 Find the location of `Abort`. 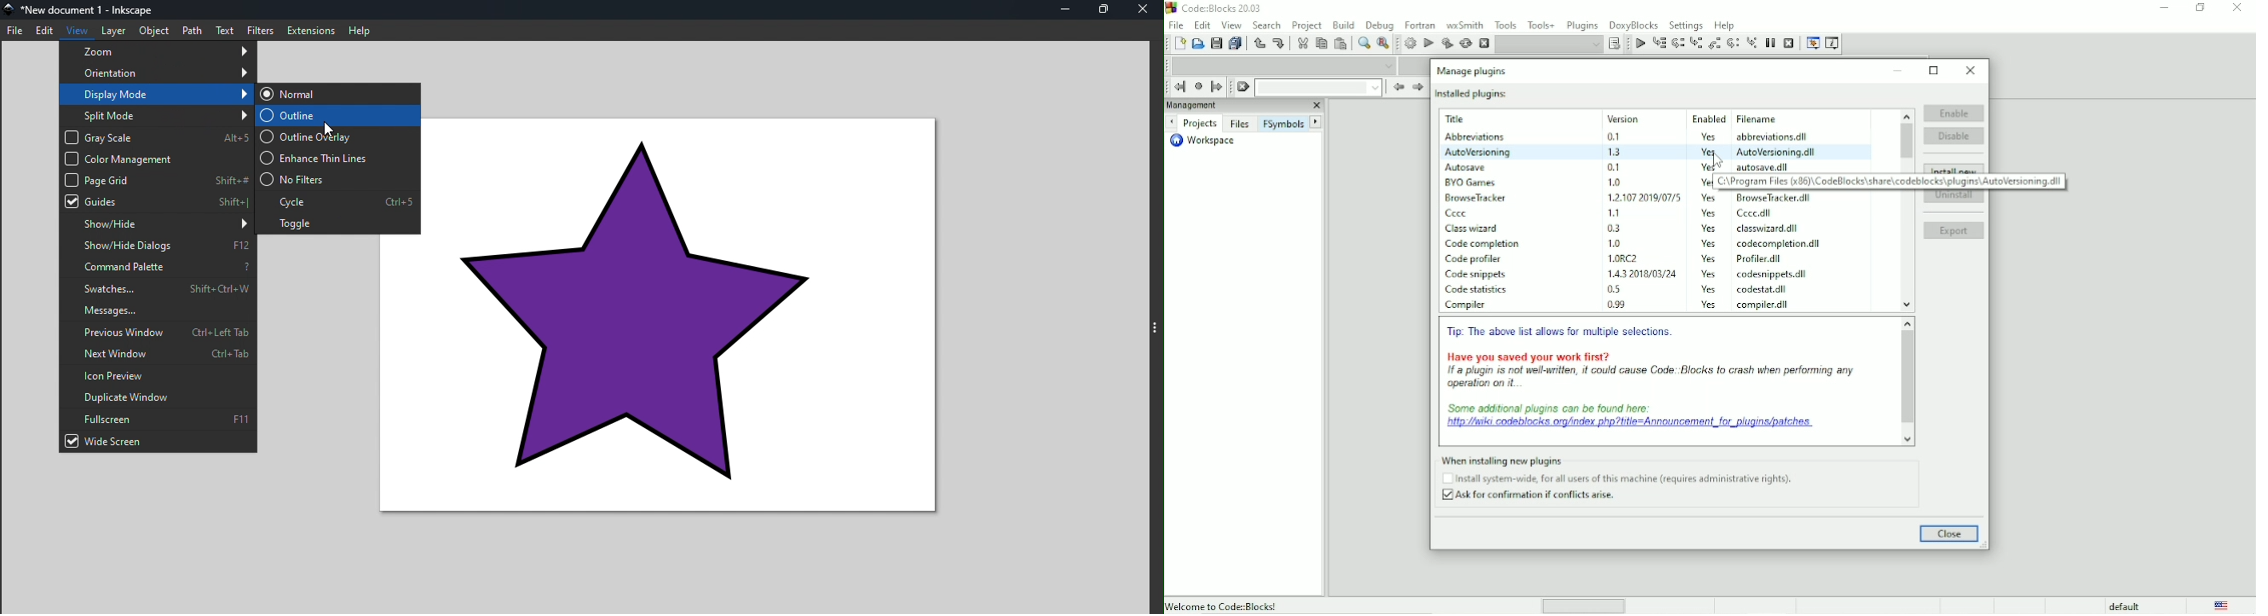

Abort is located at coordinates (1484, 44).